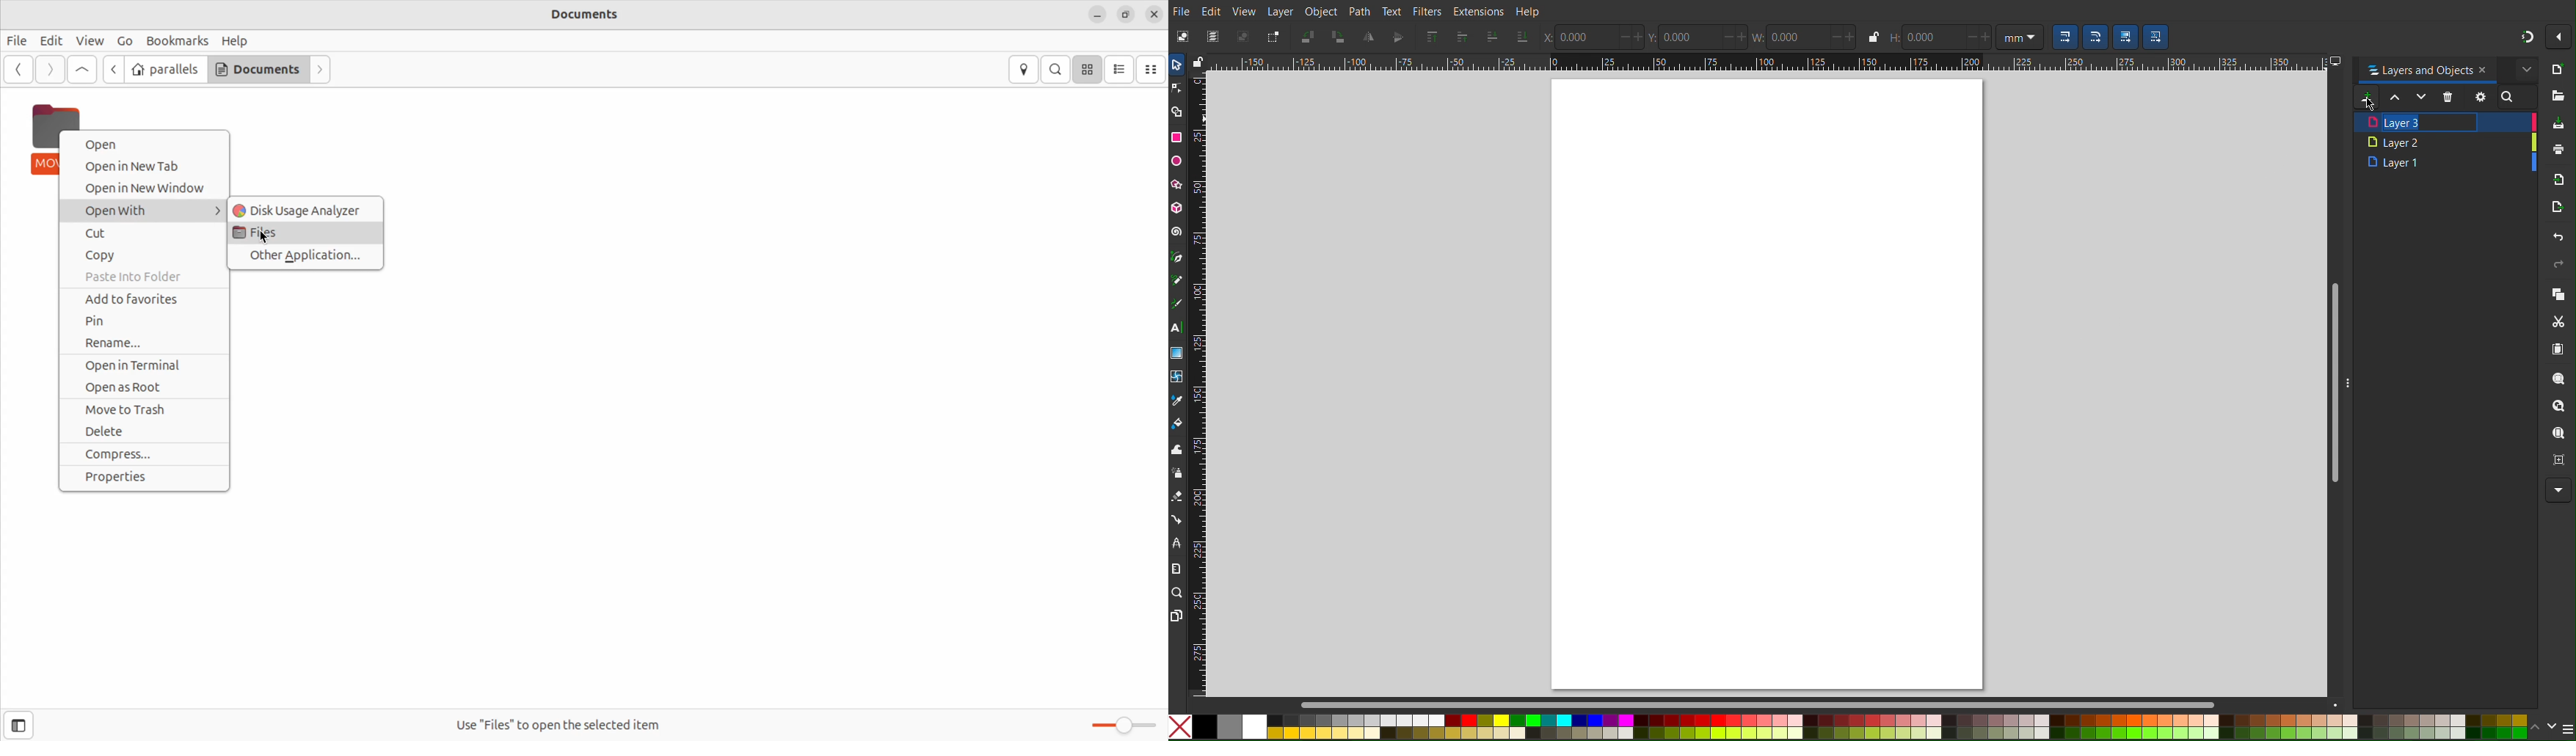 The image size is (2576, 756). Describe the element at coordinates (1807, 38) in the screenshot. I see `Width` at that location.